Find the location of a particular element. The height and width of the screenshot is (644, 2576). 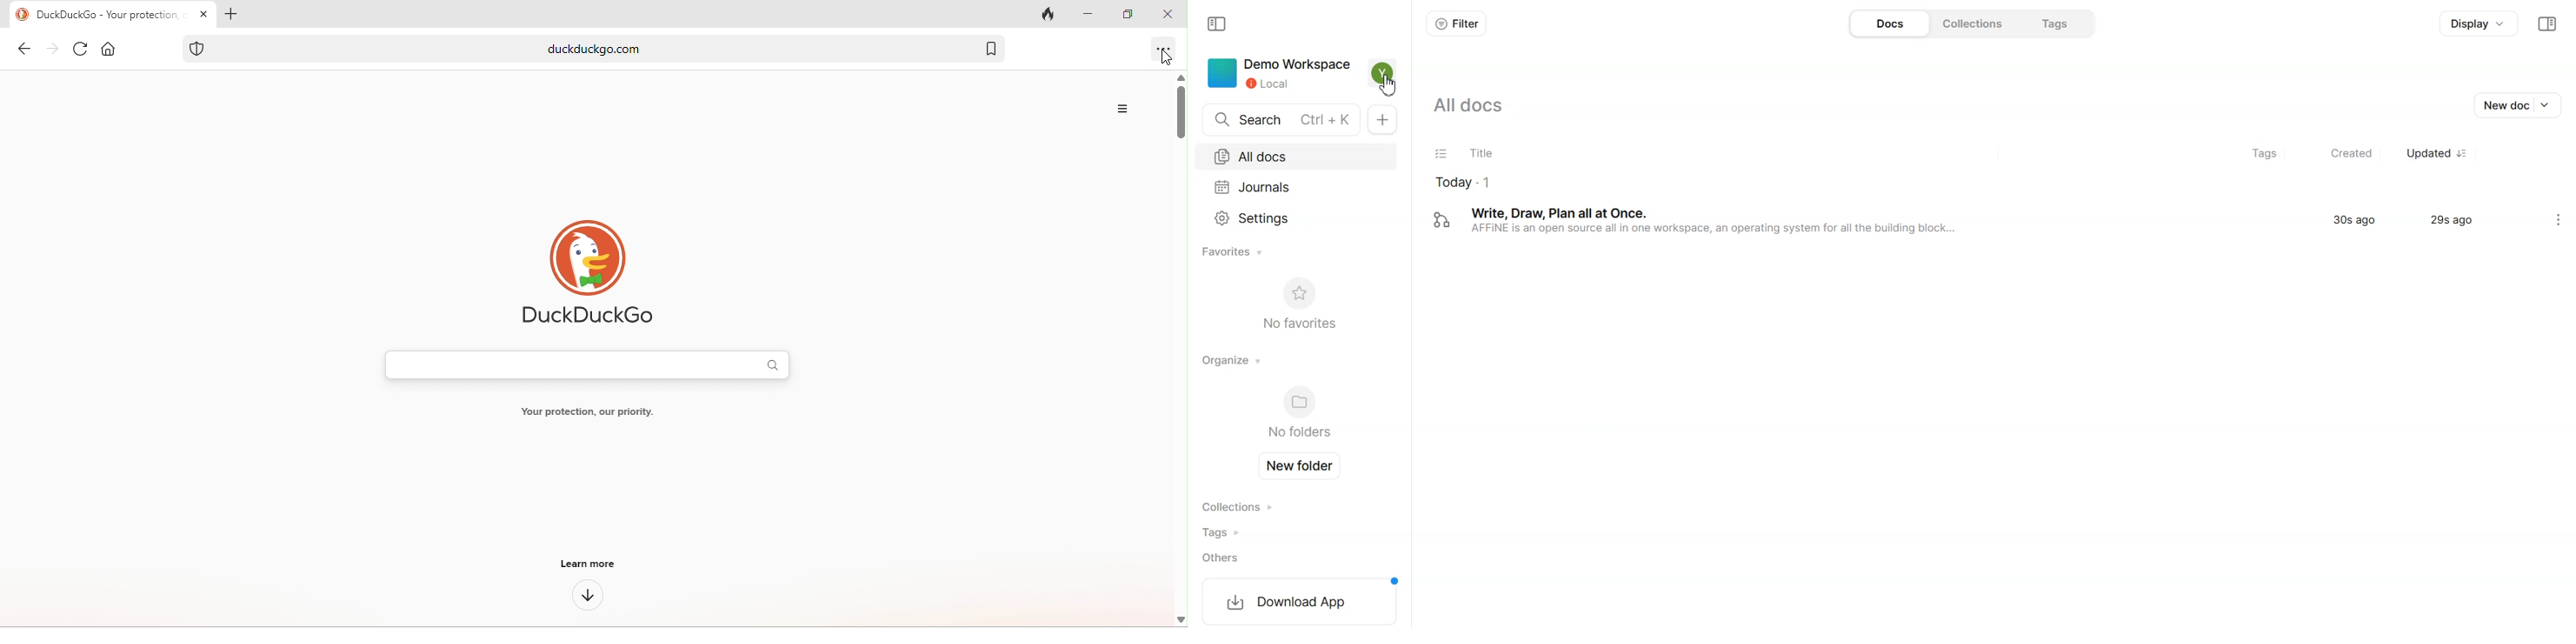

Collapse sidebar is located at coordinates (2546, 24).